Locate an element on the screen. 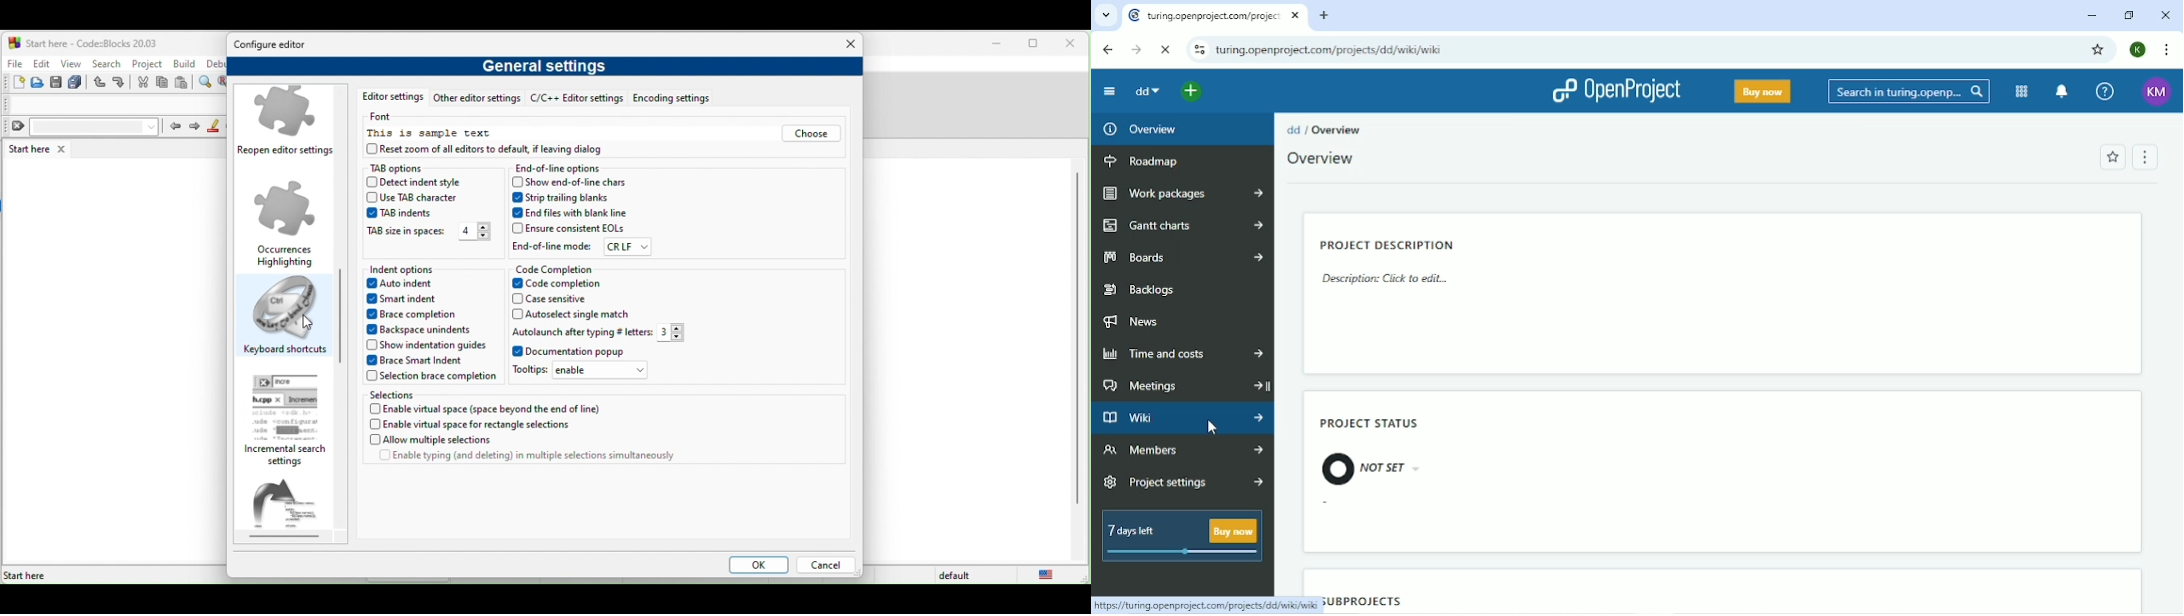 This screenshot has height=616, width=2184. tab options is located at coordinates (413, 168).